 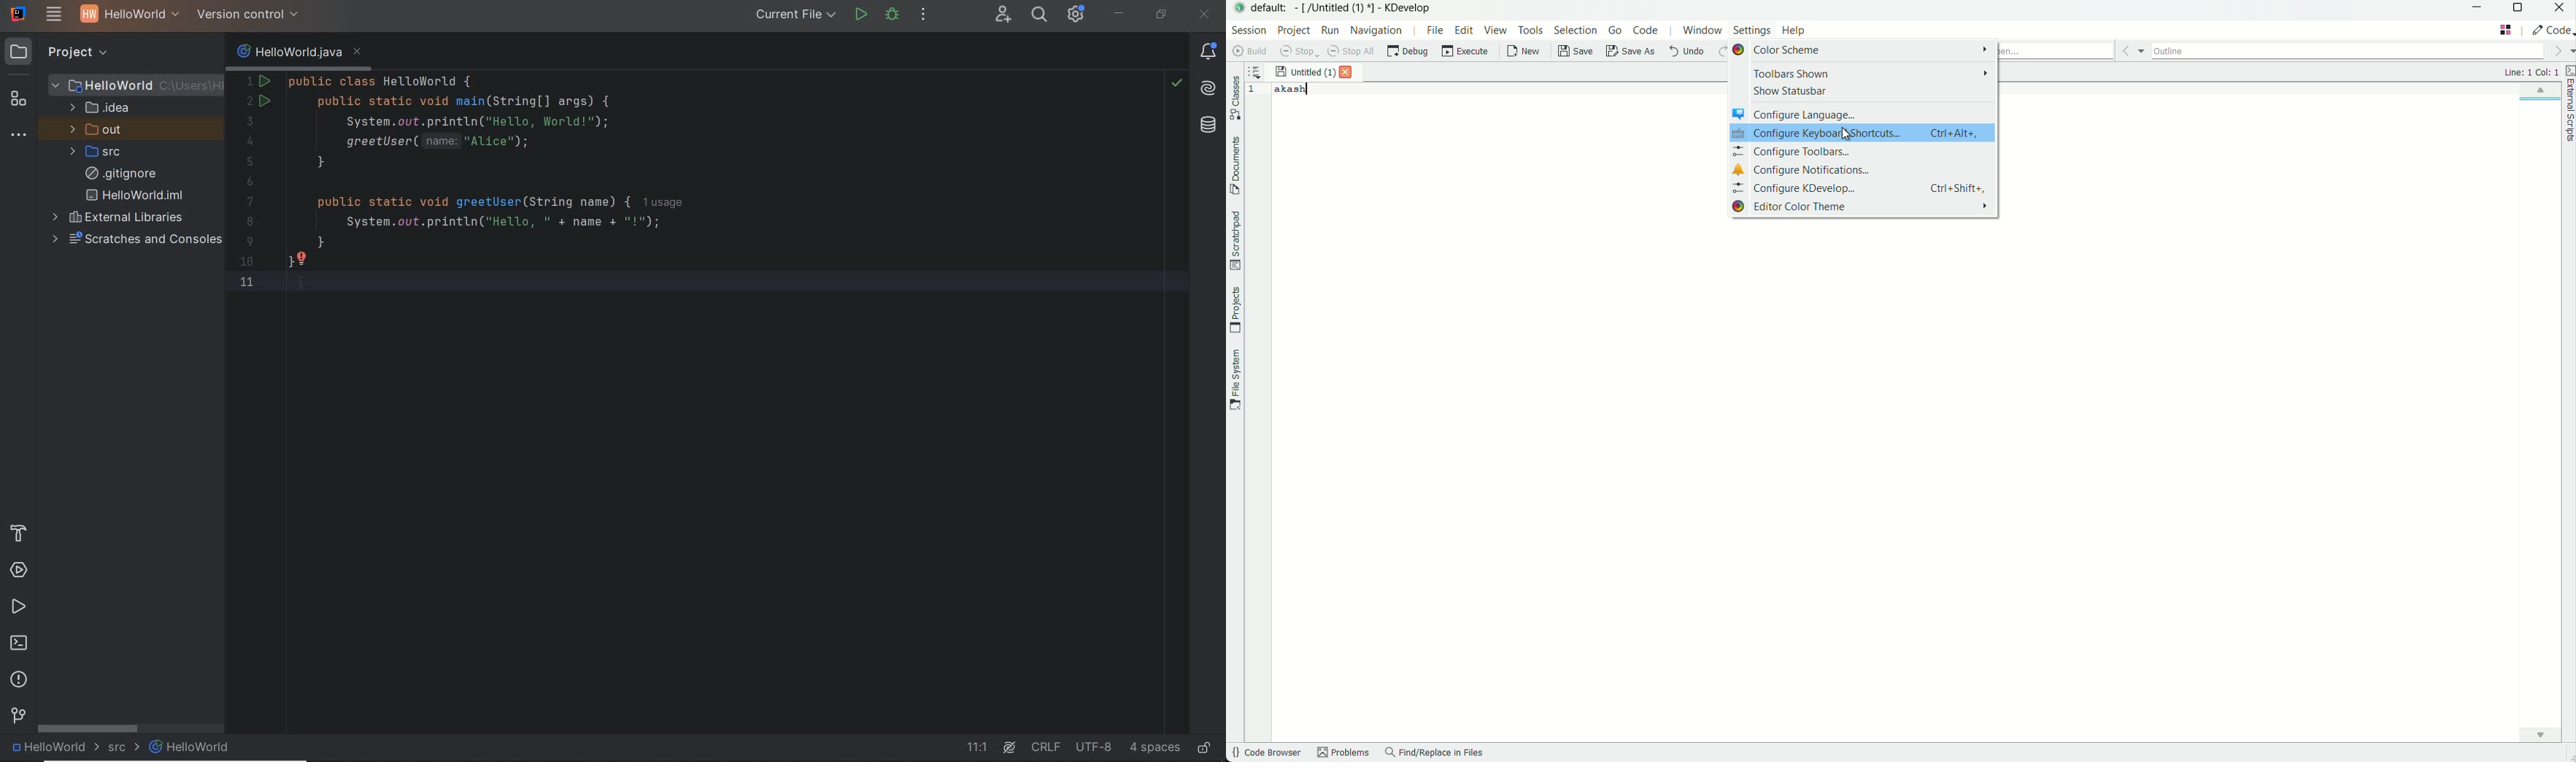 I want to click on restore, so click(x=1160, y=15).